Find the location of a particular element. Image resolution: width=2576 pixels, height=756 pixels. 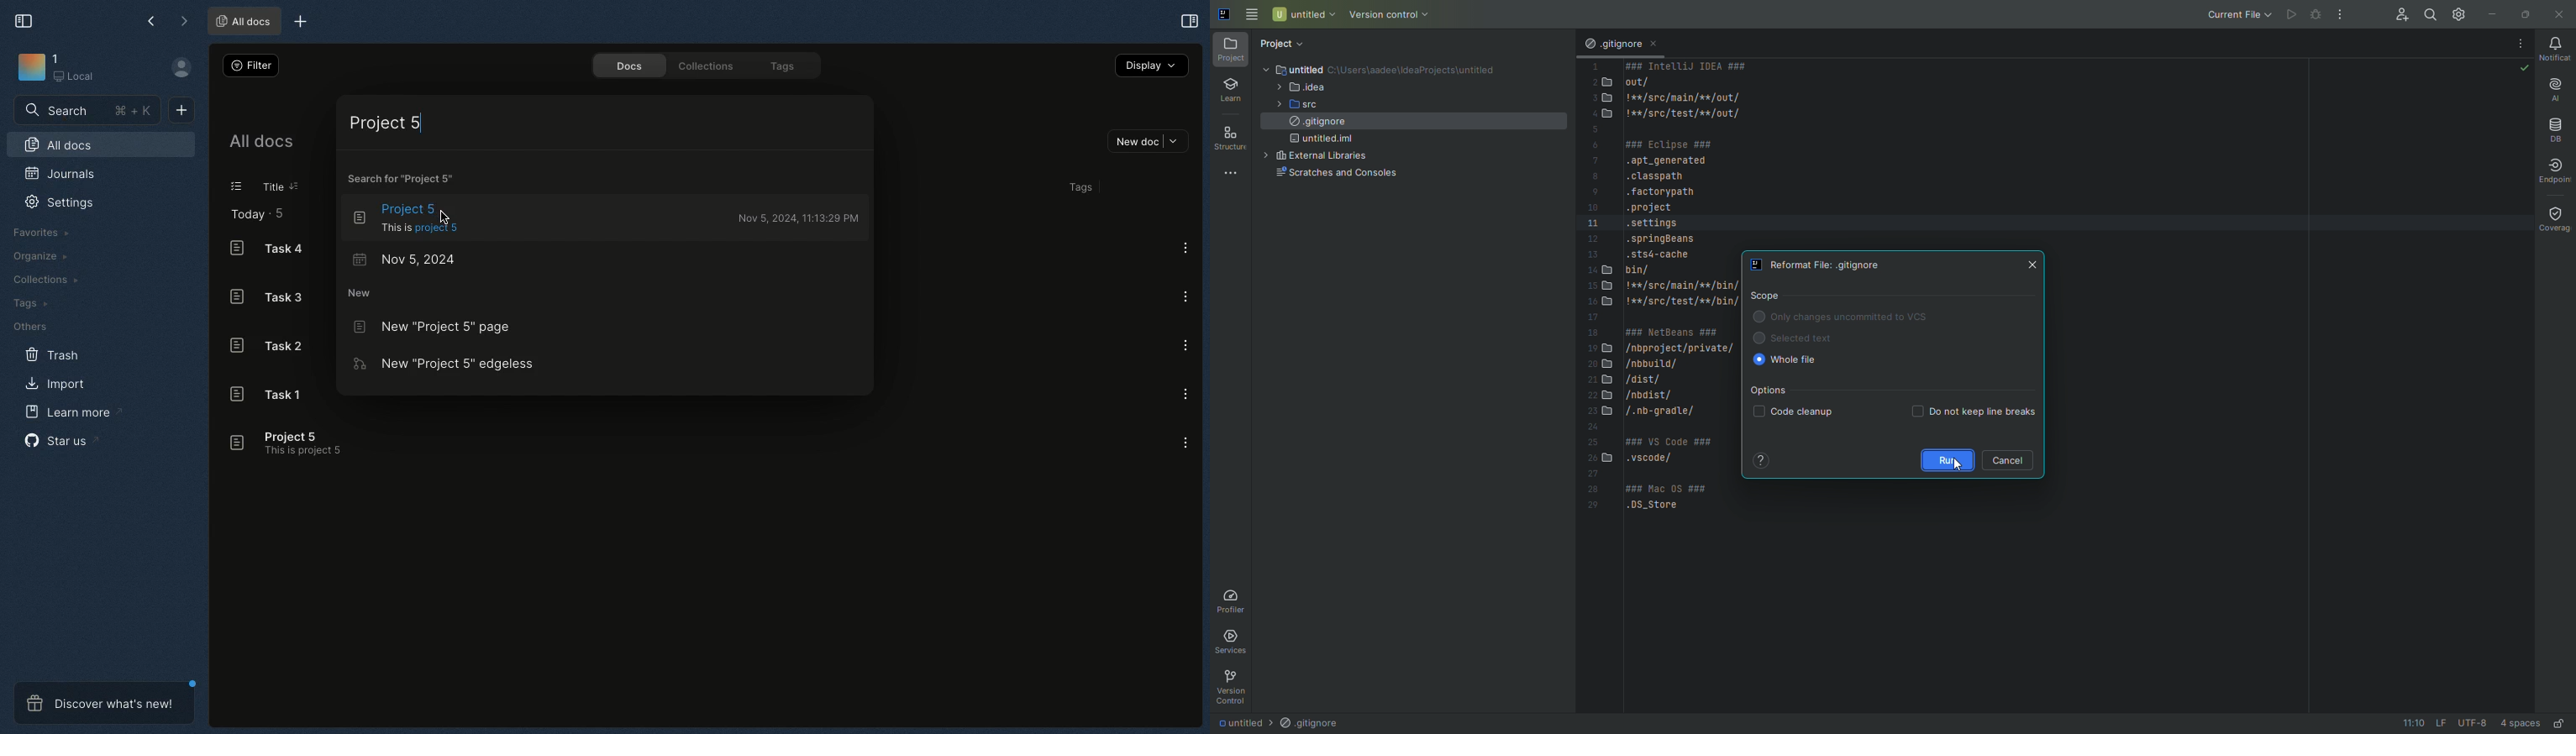

More tools is located at coordinates (1233, 172).